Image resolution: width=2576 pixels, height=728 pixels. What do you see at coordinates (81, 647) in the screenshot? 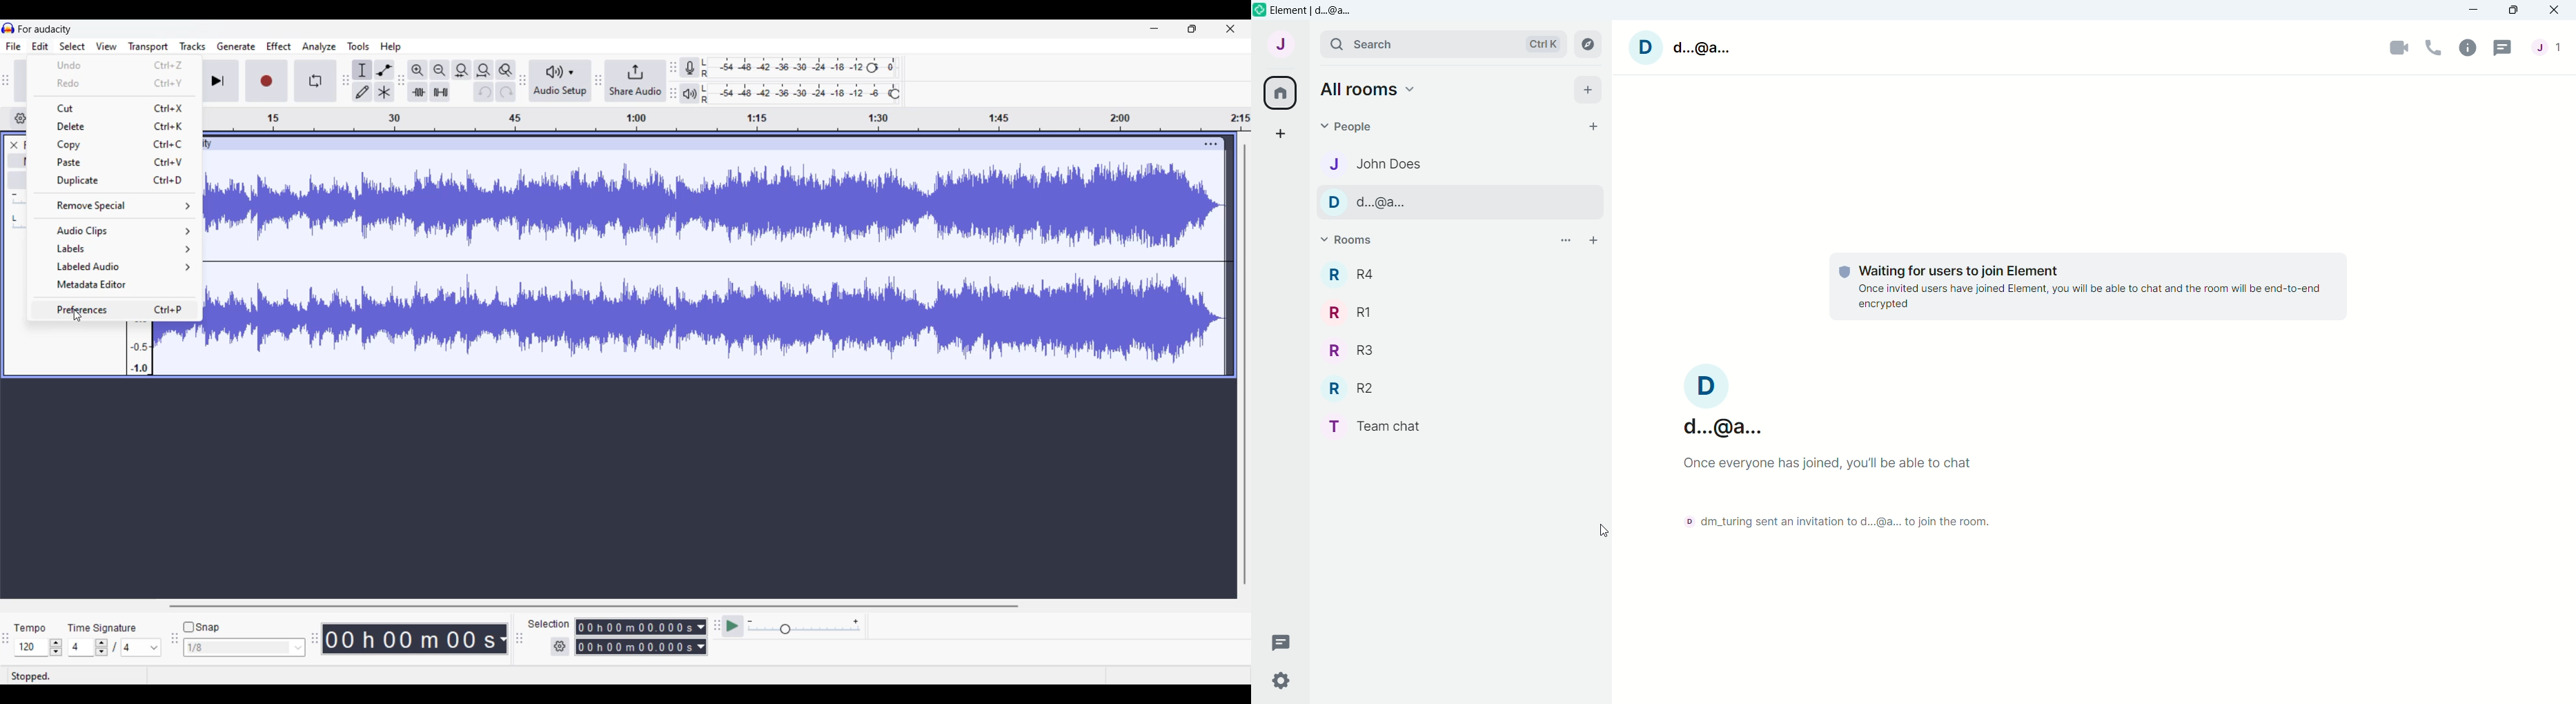
I see `Input time signature` at bounding box center [81, 647].